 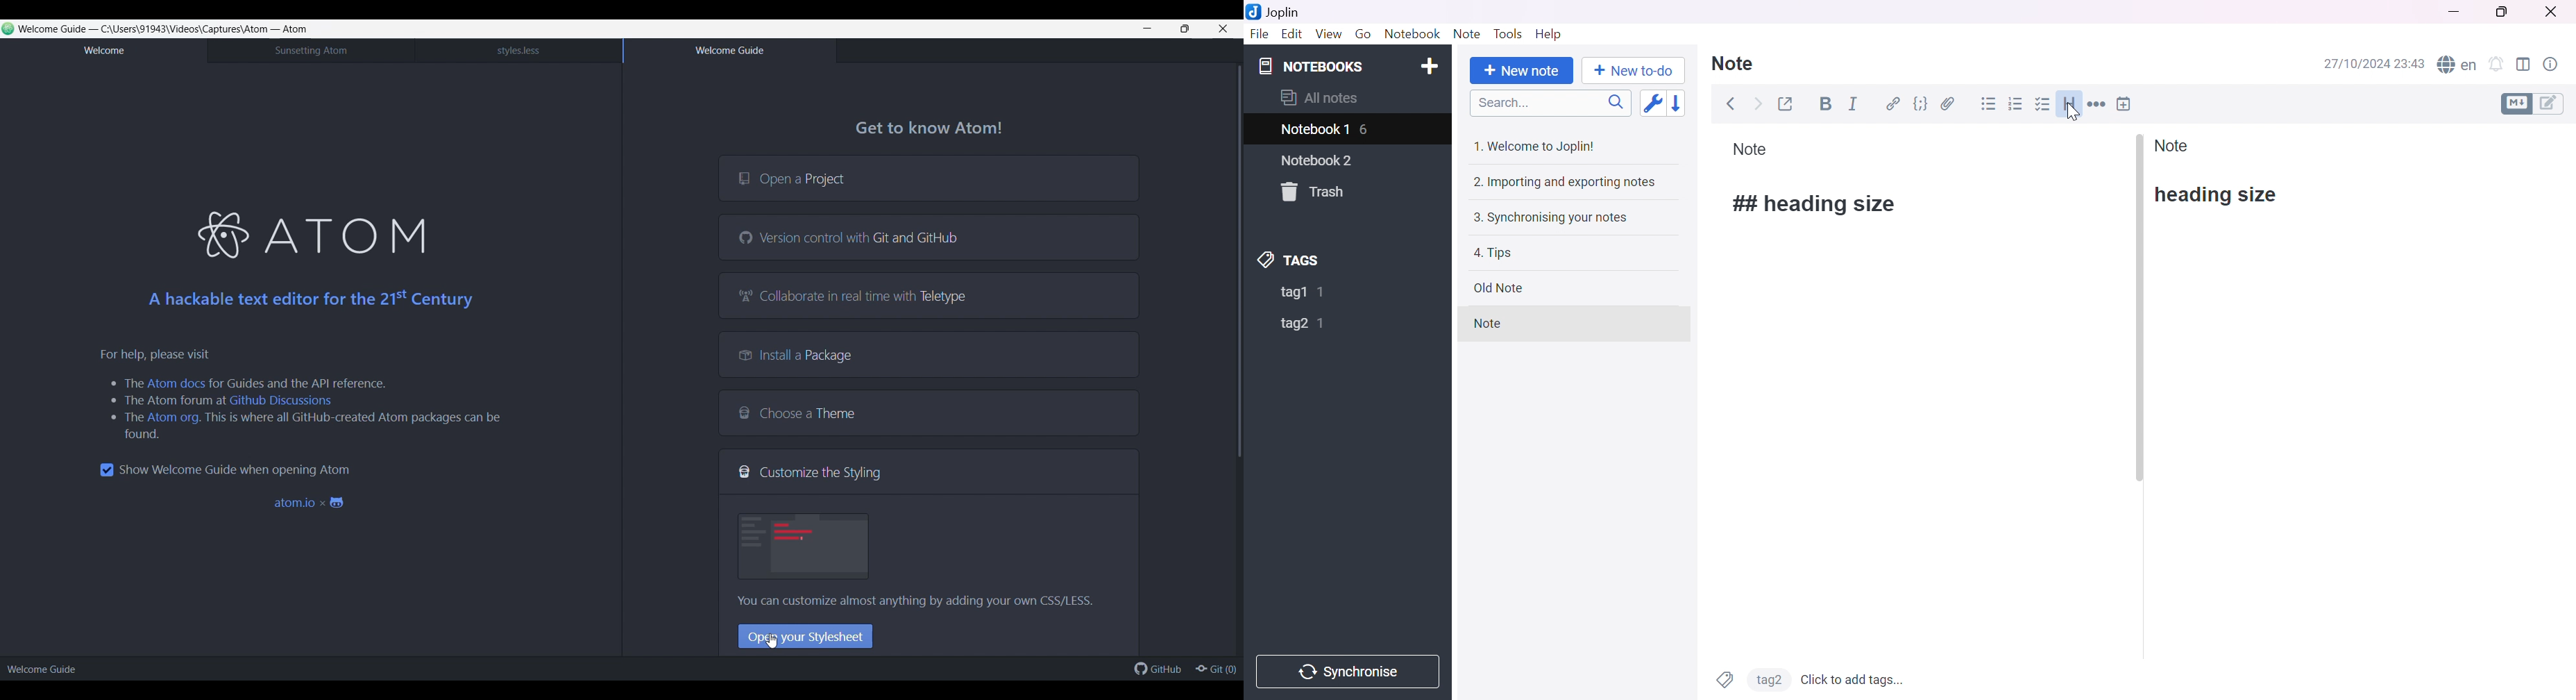 I want to click on GitHub, so click(x=1157, y=668).